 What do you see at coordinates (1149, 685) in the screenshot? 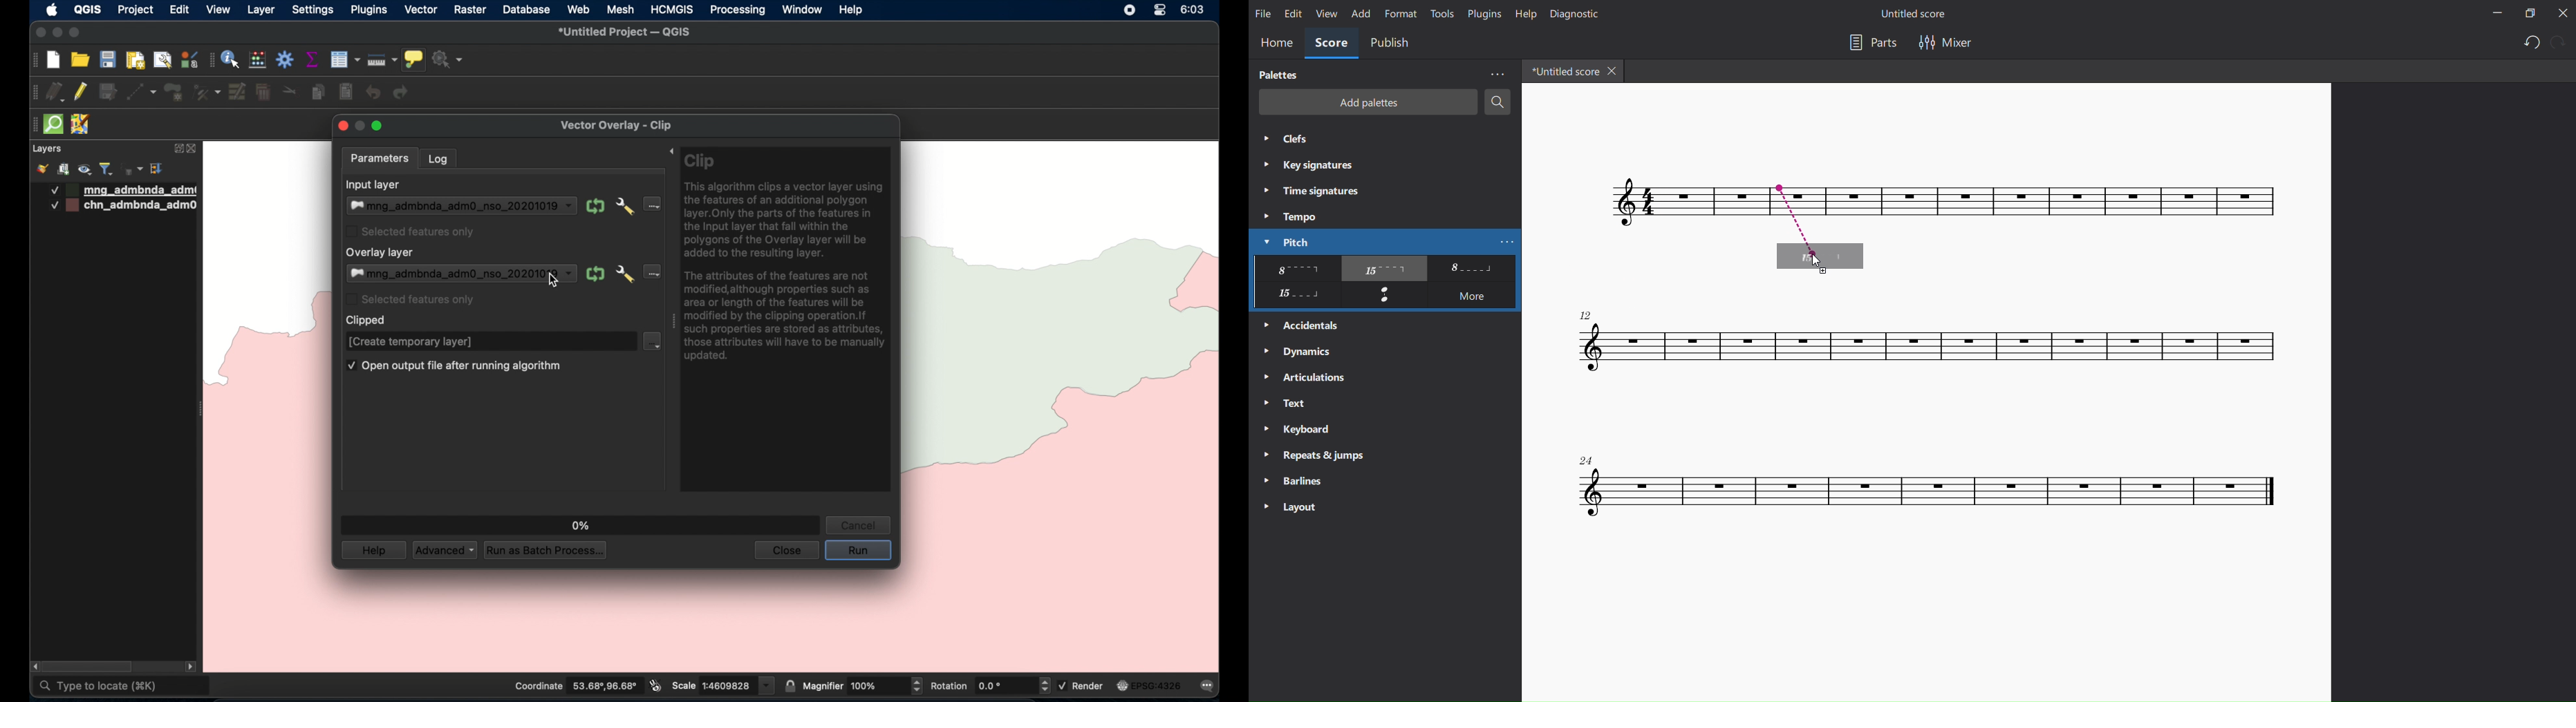
I see `current crs` at bounding box center [1149, 685].